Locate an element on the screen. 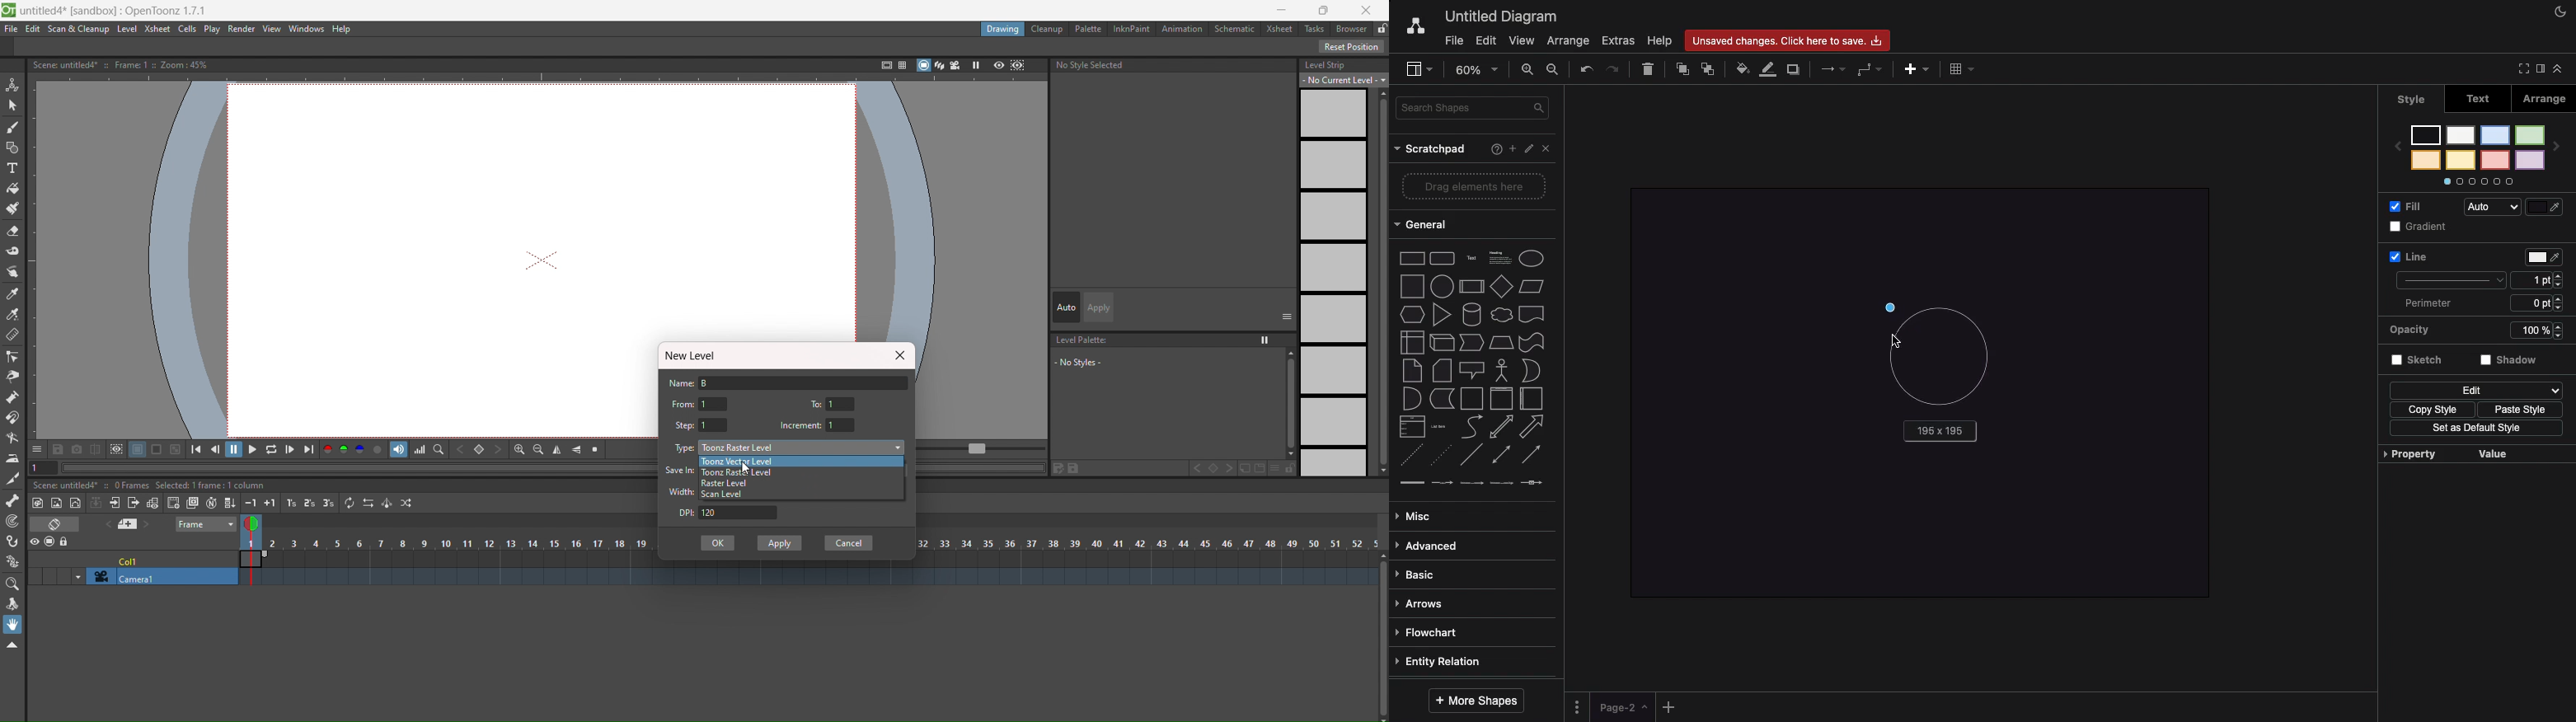 The width and height of the screenshot is (2576, 728). text is located at coordinates (124, 64).